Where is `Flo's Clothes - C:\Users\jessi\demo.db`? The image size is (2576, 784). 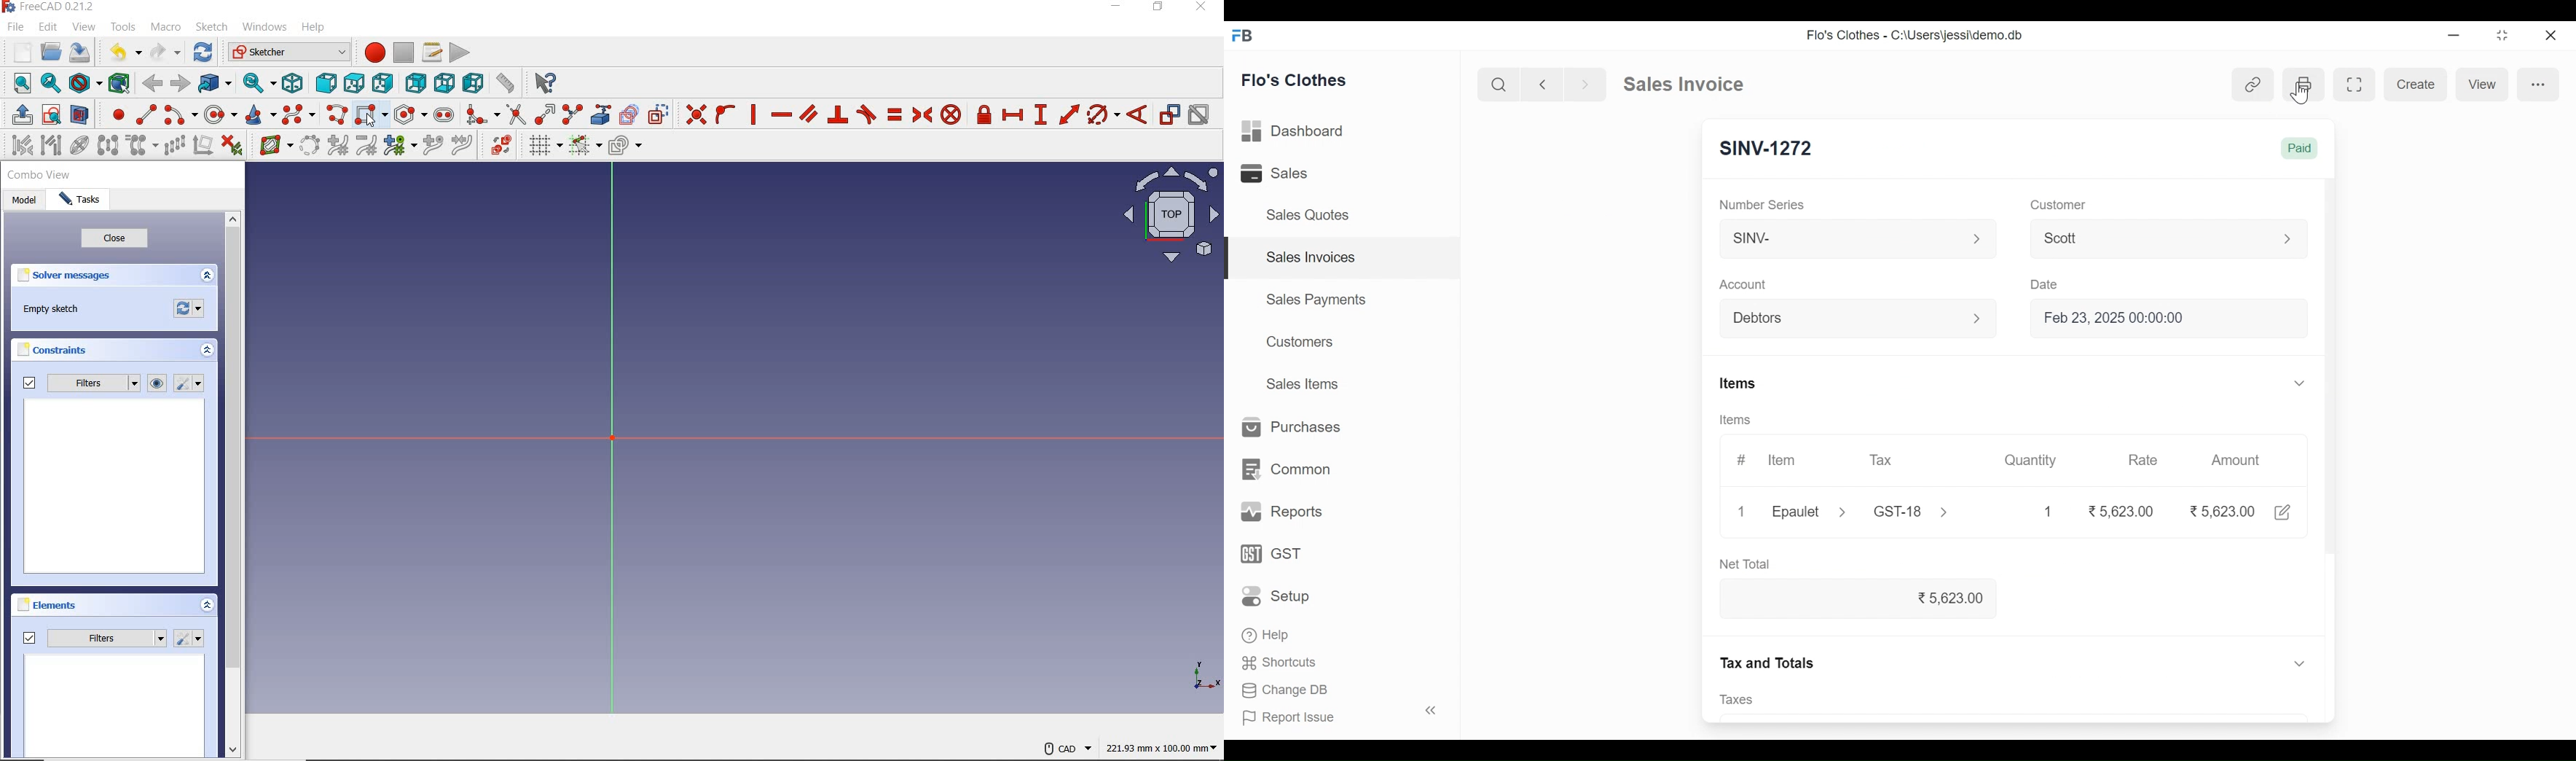 Flo's Clothes - C:\Users\jessi\demo.db is located at coordinates (1915, 34).